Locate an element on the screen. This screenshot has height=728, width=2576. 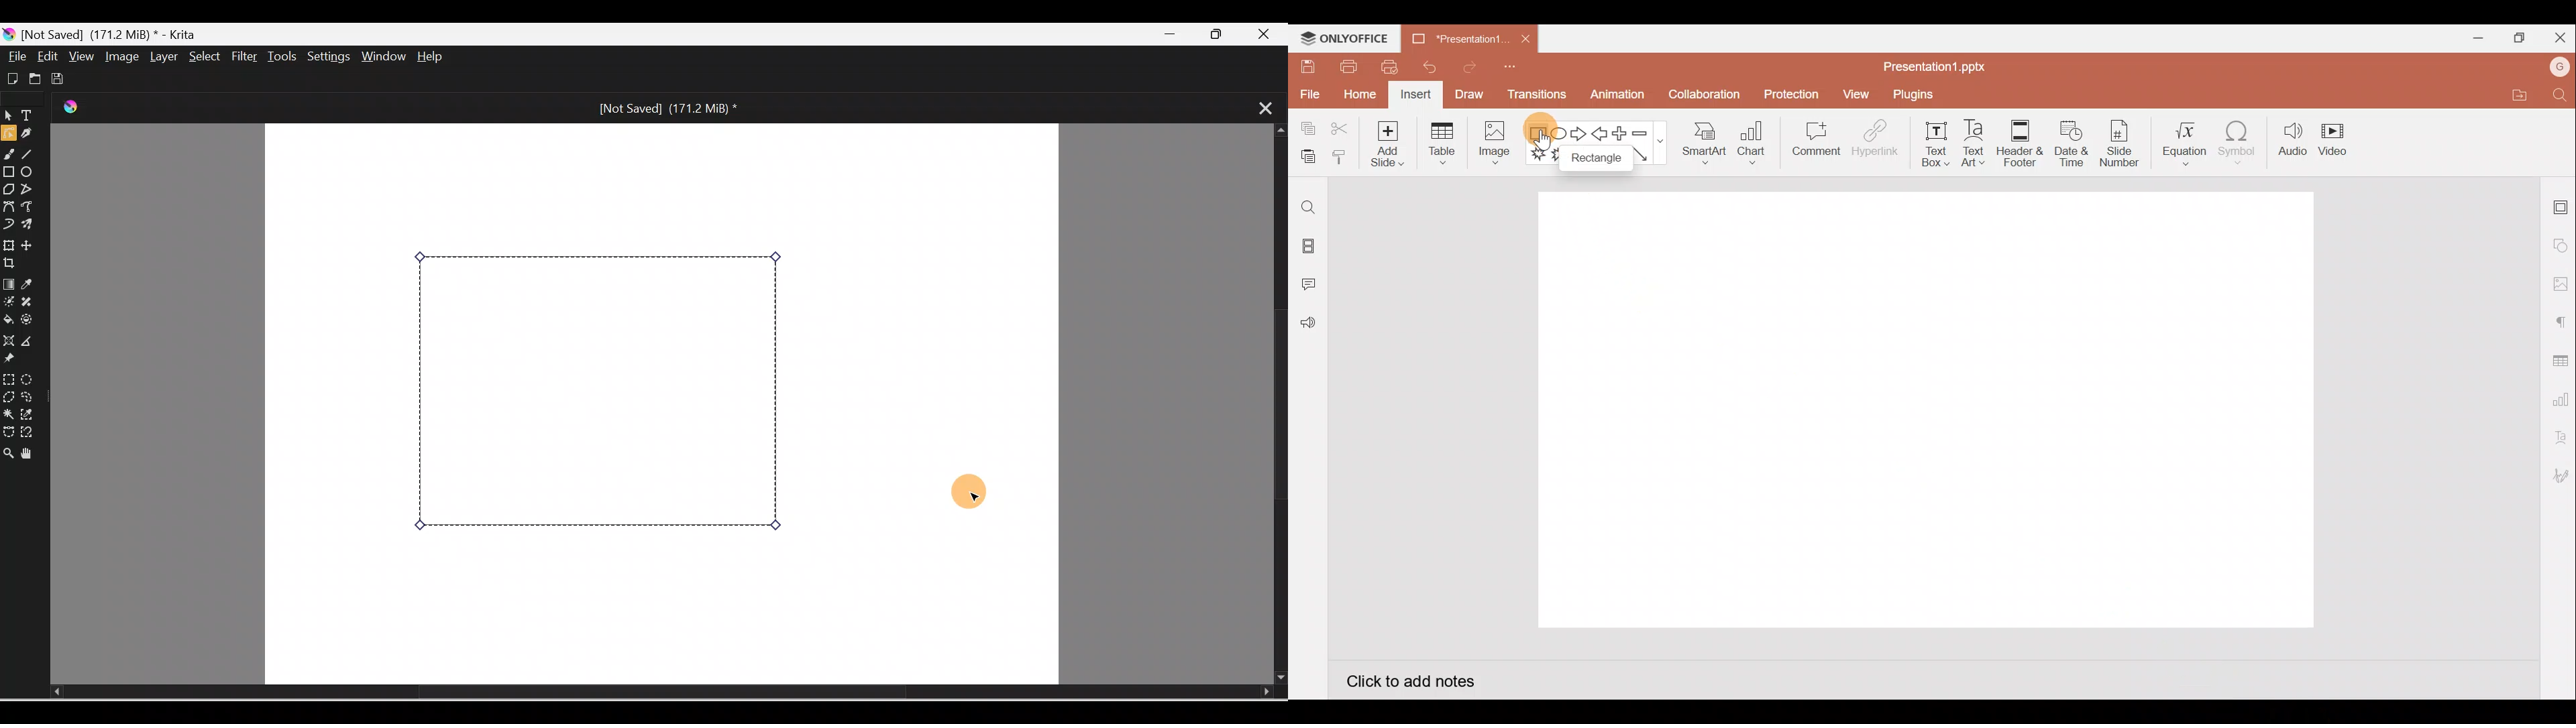
Slide number is located at coordinates (2118, 143).